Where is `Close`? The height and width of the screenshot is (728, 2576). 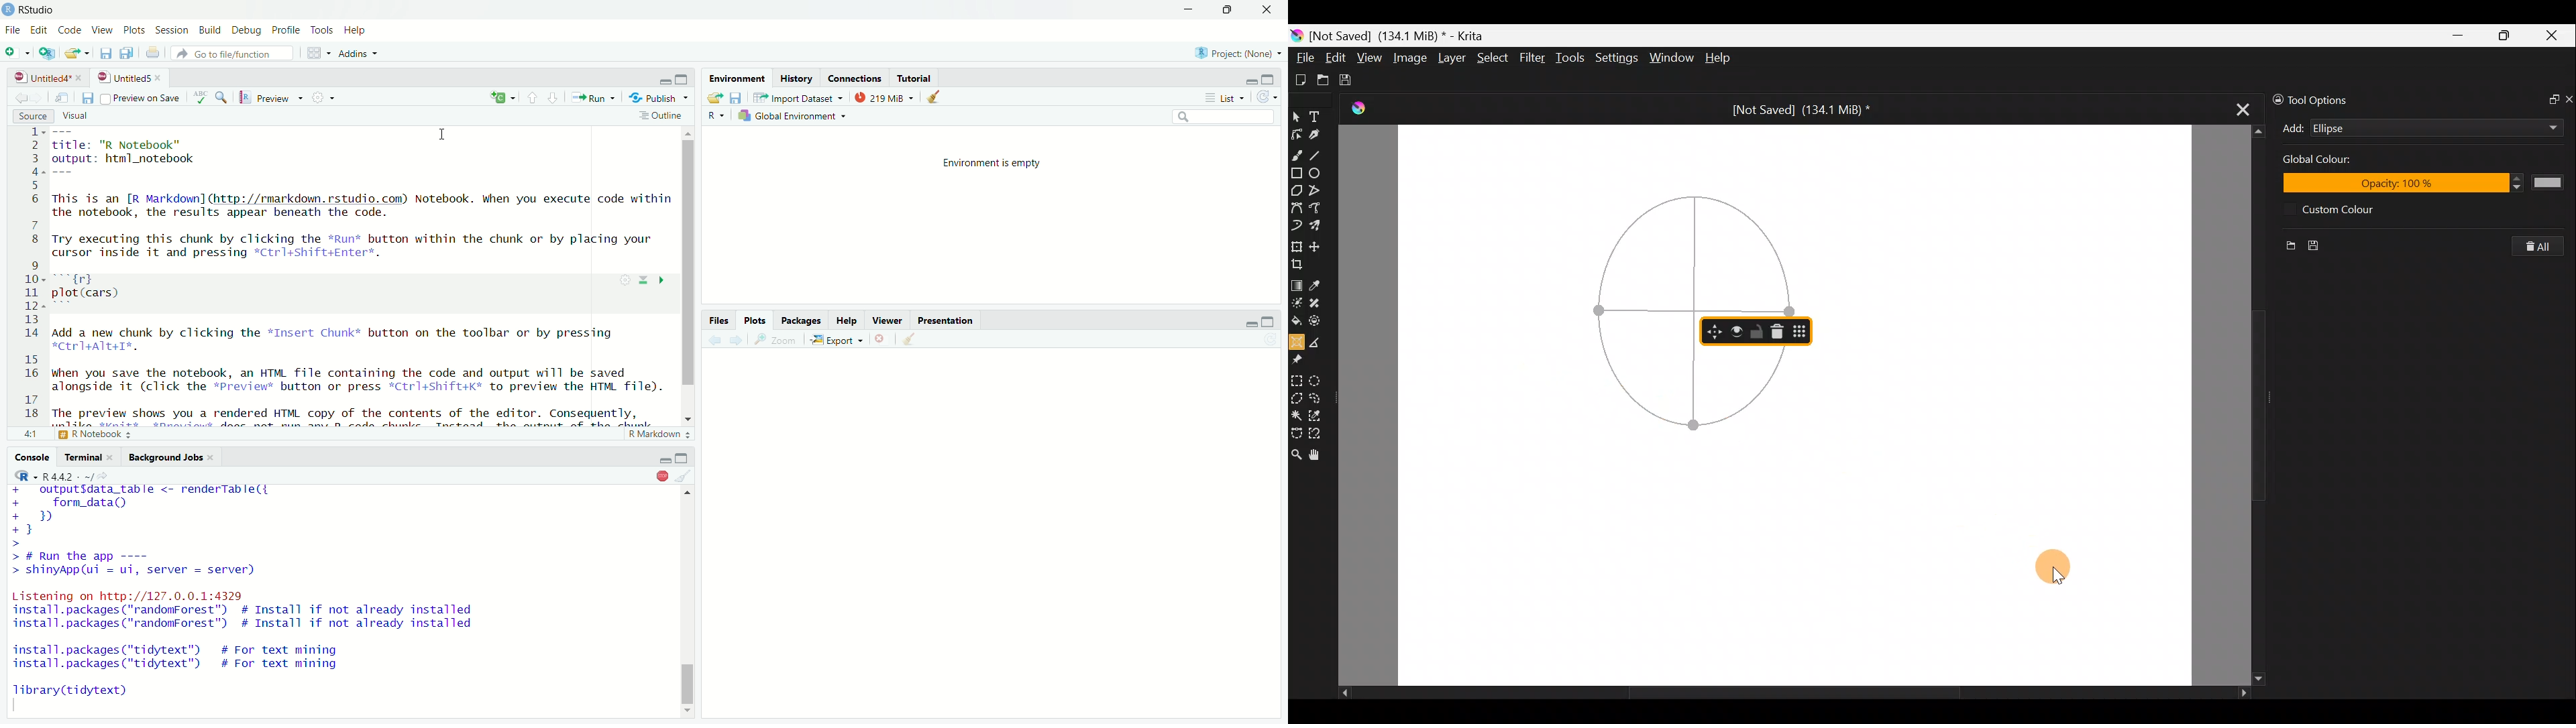
Close is located at coordinates (1265, 10).